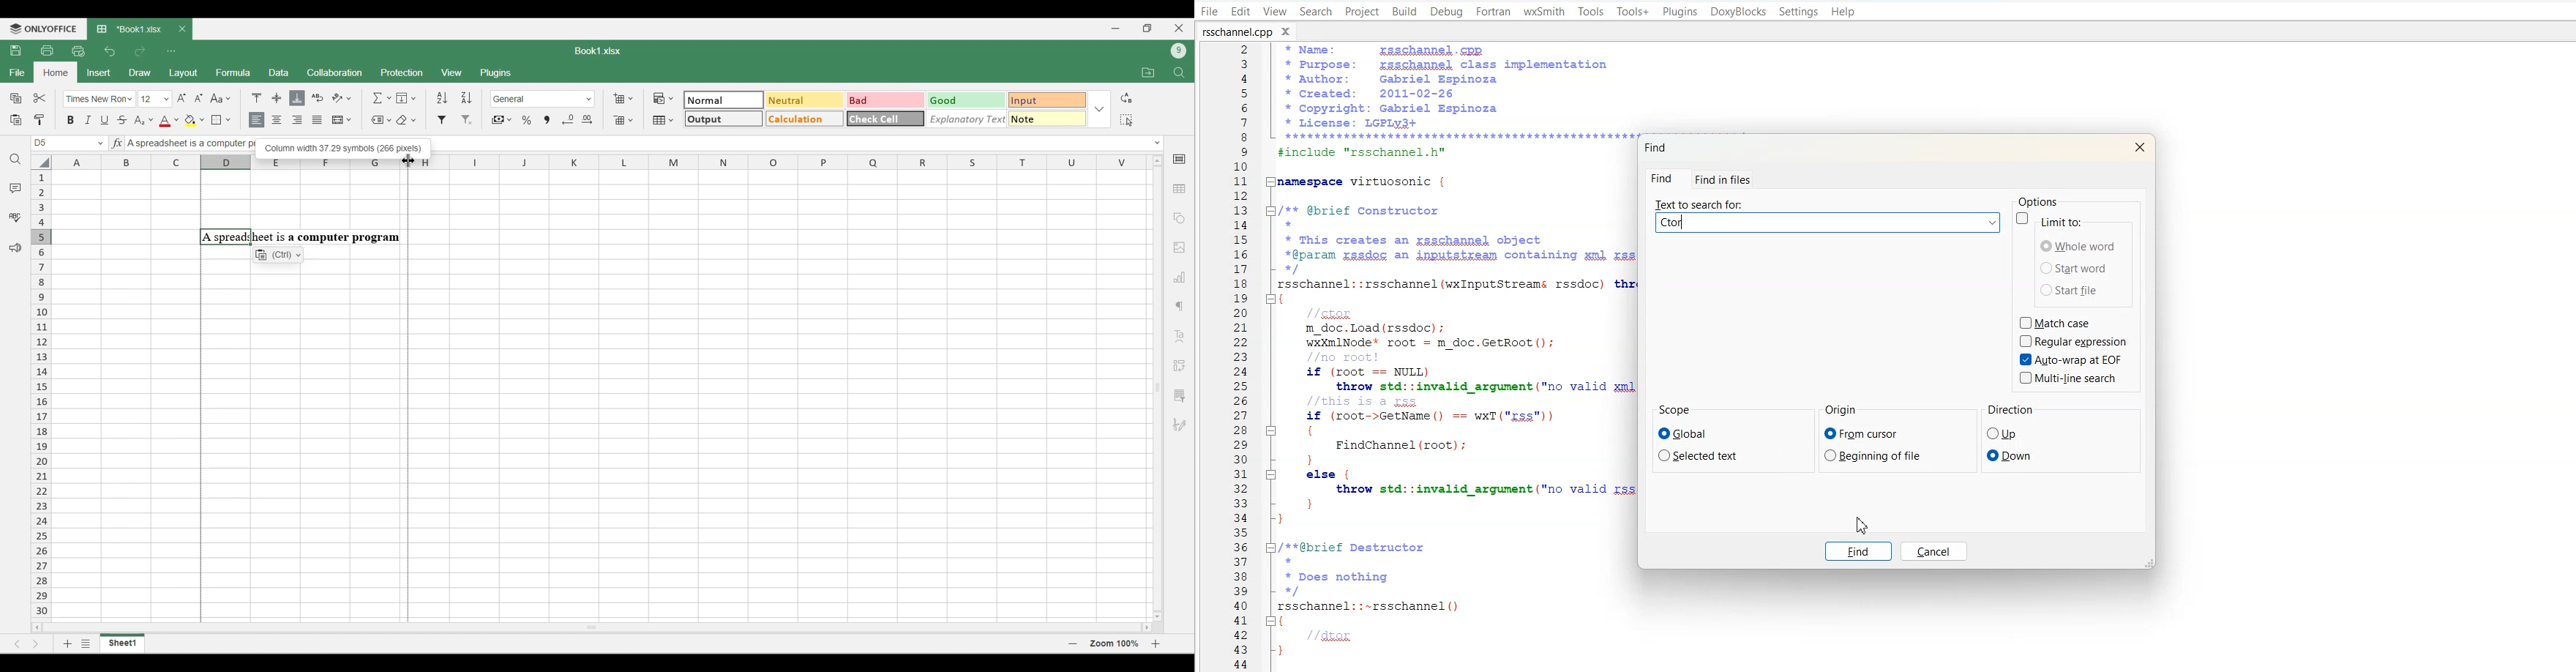 This screenshot has height=672, width=2576. What do you see at coordinates (16, 159) in the screenshot?
I see `Search` at bounding box center [16, 159].